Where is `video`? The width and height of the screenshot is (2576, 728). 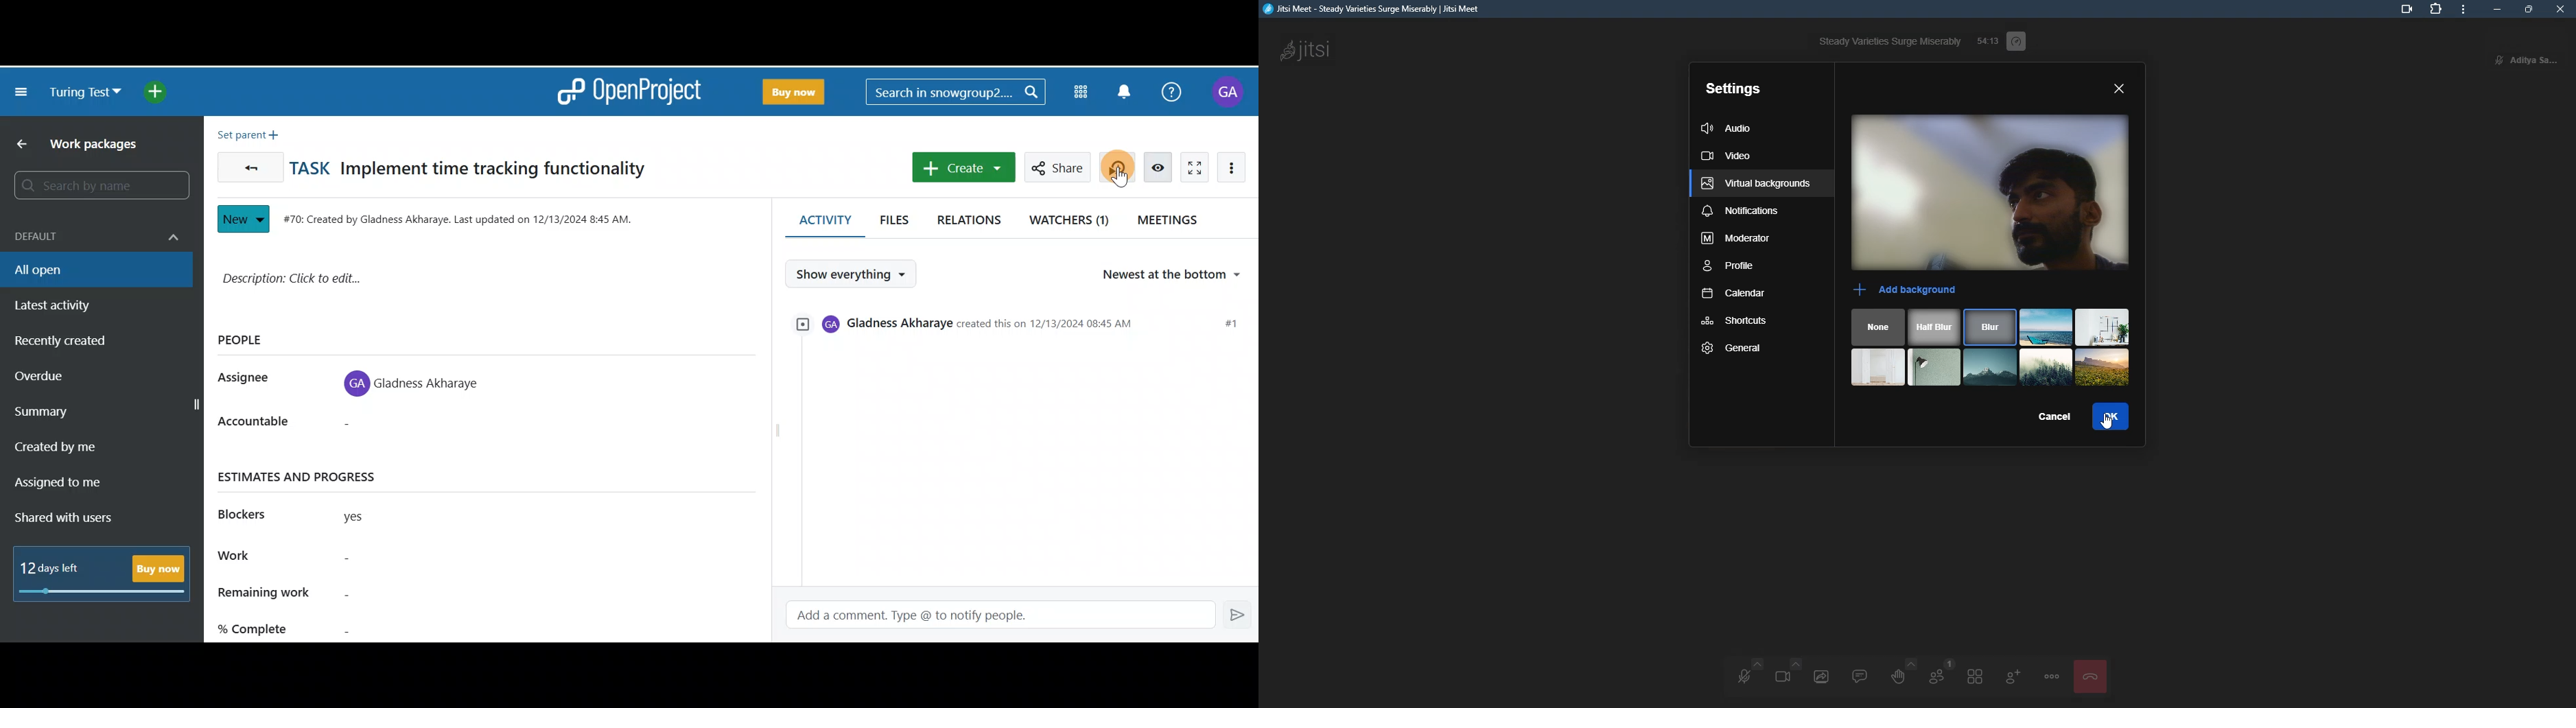 video is located at coordinates (1730, 156).